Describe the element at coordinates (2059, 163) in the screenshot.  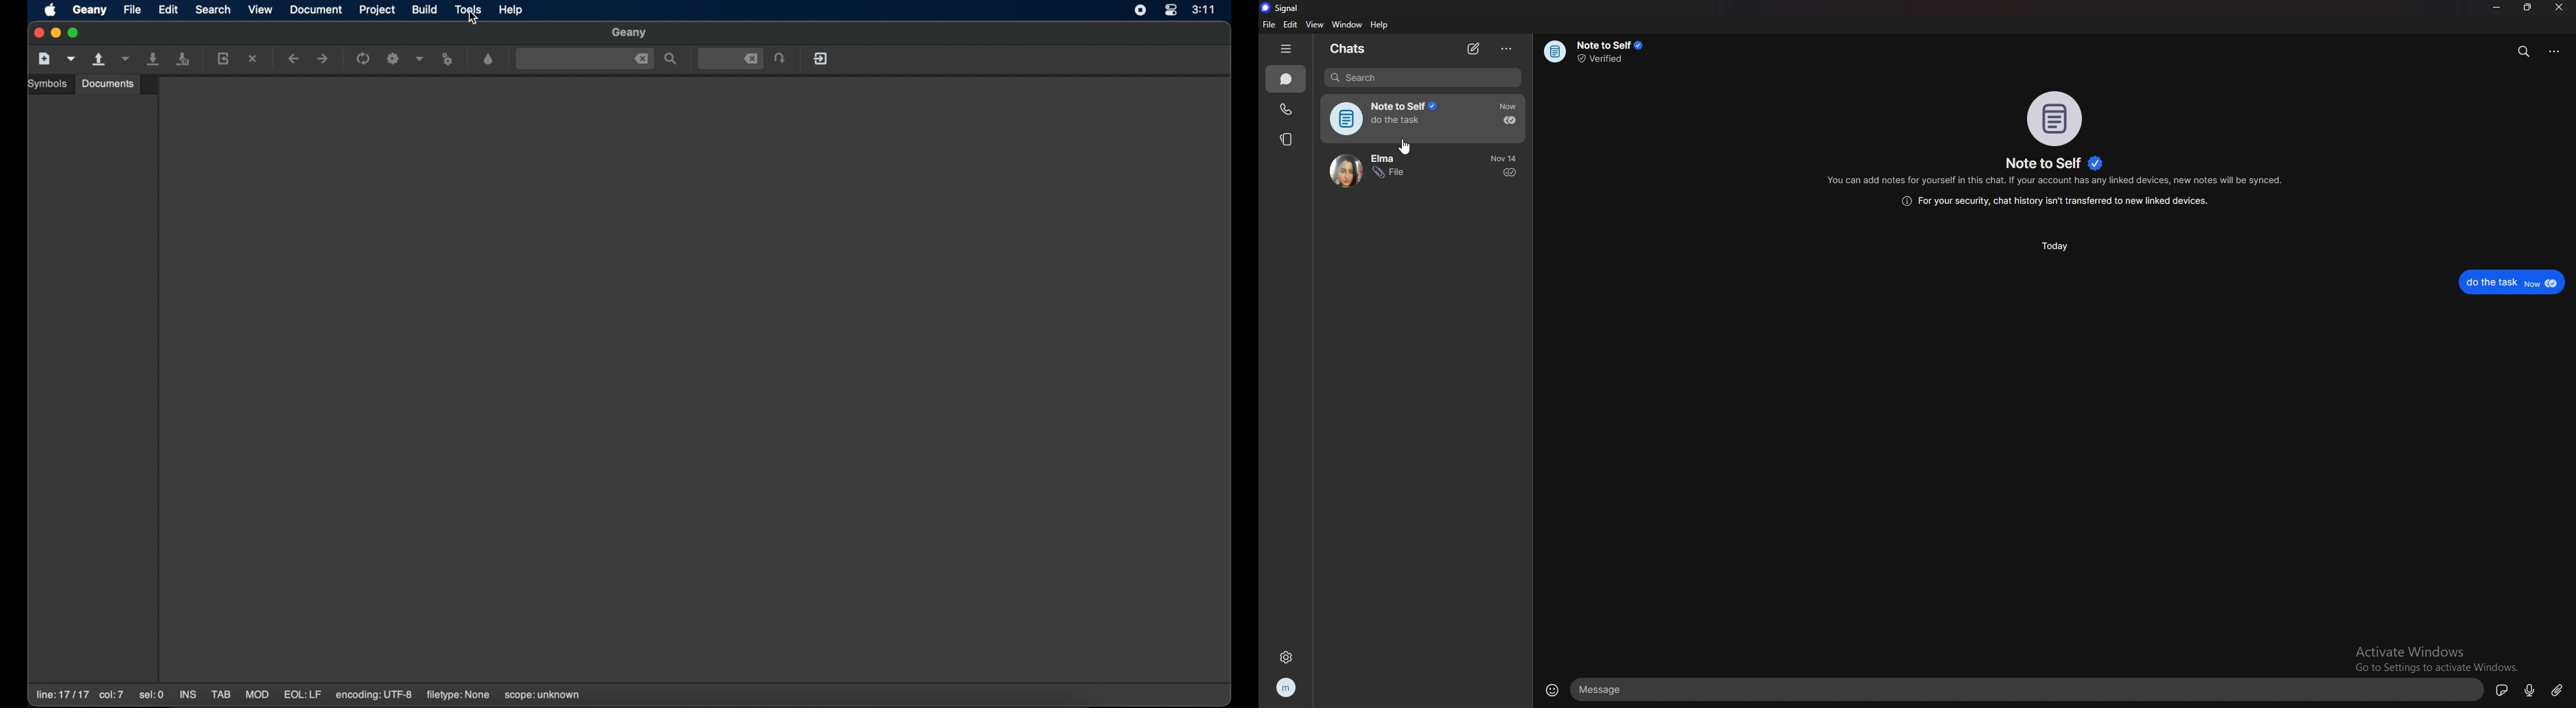
I see `name` at that location.